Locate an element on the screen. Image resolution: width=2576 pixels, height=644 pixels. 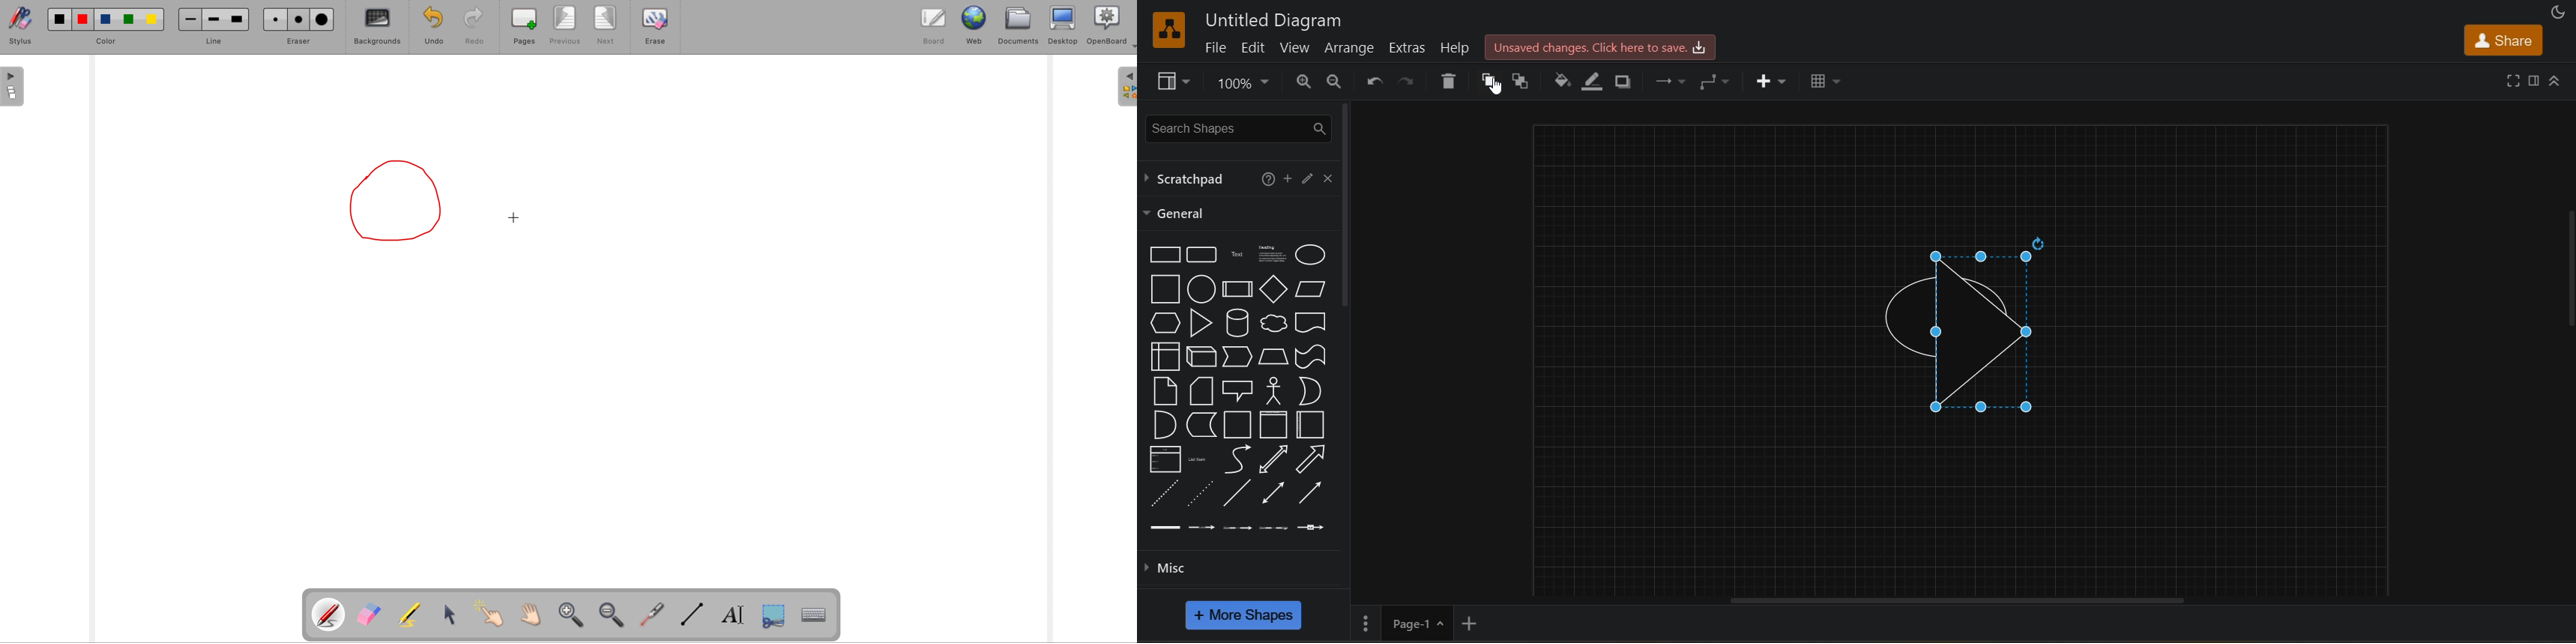
internal storage is located at coordinates (1167, 356).